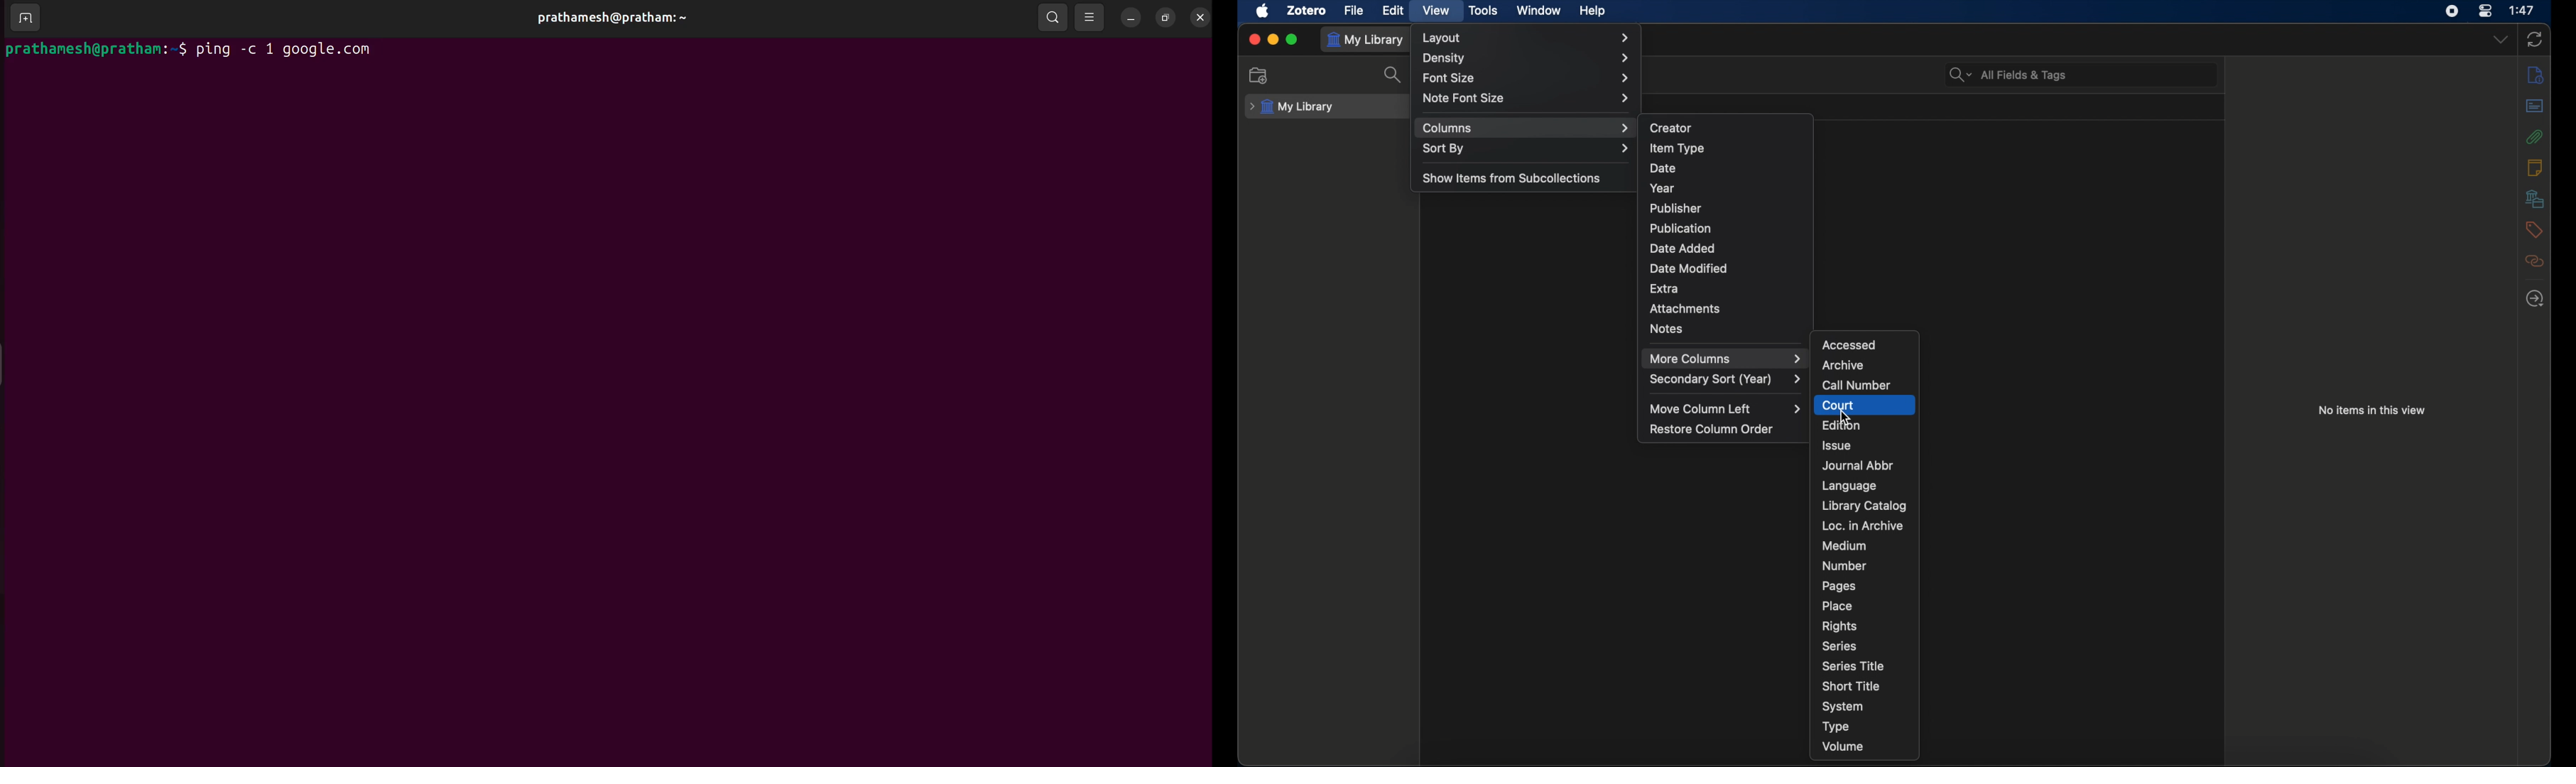  Describe the element at coordinates (1394, 74) in the screenshot. I see `search` at that location.